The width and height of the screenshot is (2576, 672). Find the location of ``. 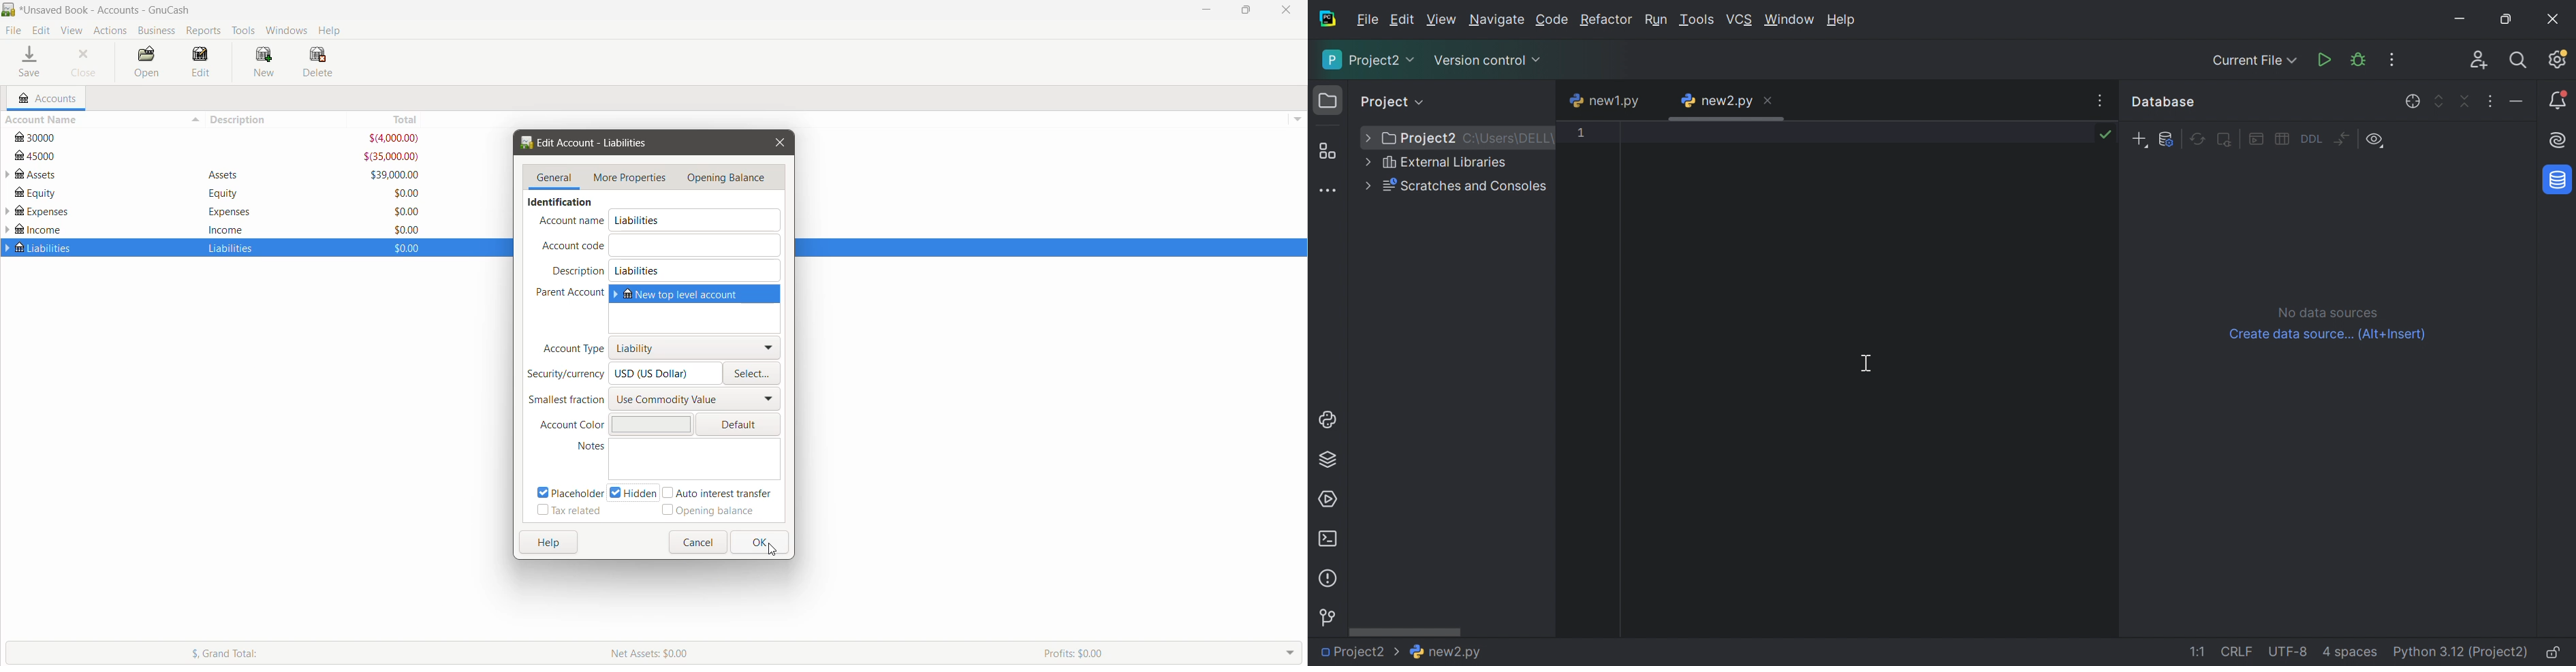

 is located at coordinates (563, 202).